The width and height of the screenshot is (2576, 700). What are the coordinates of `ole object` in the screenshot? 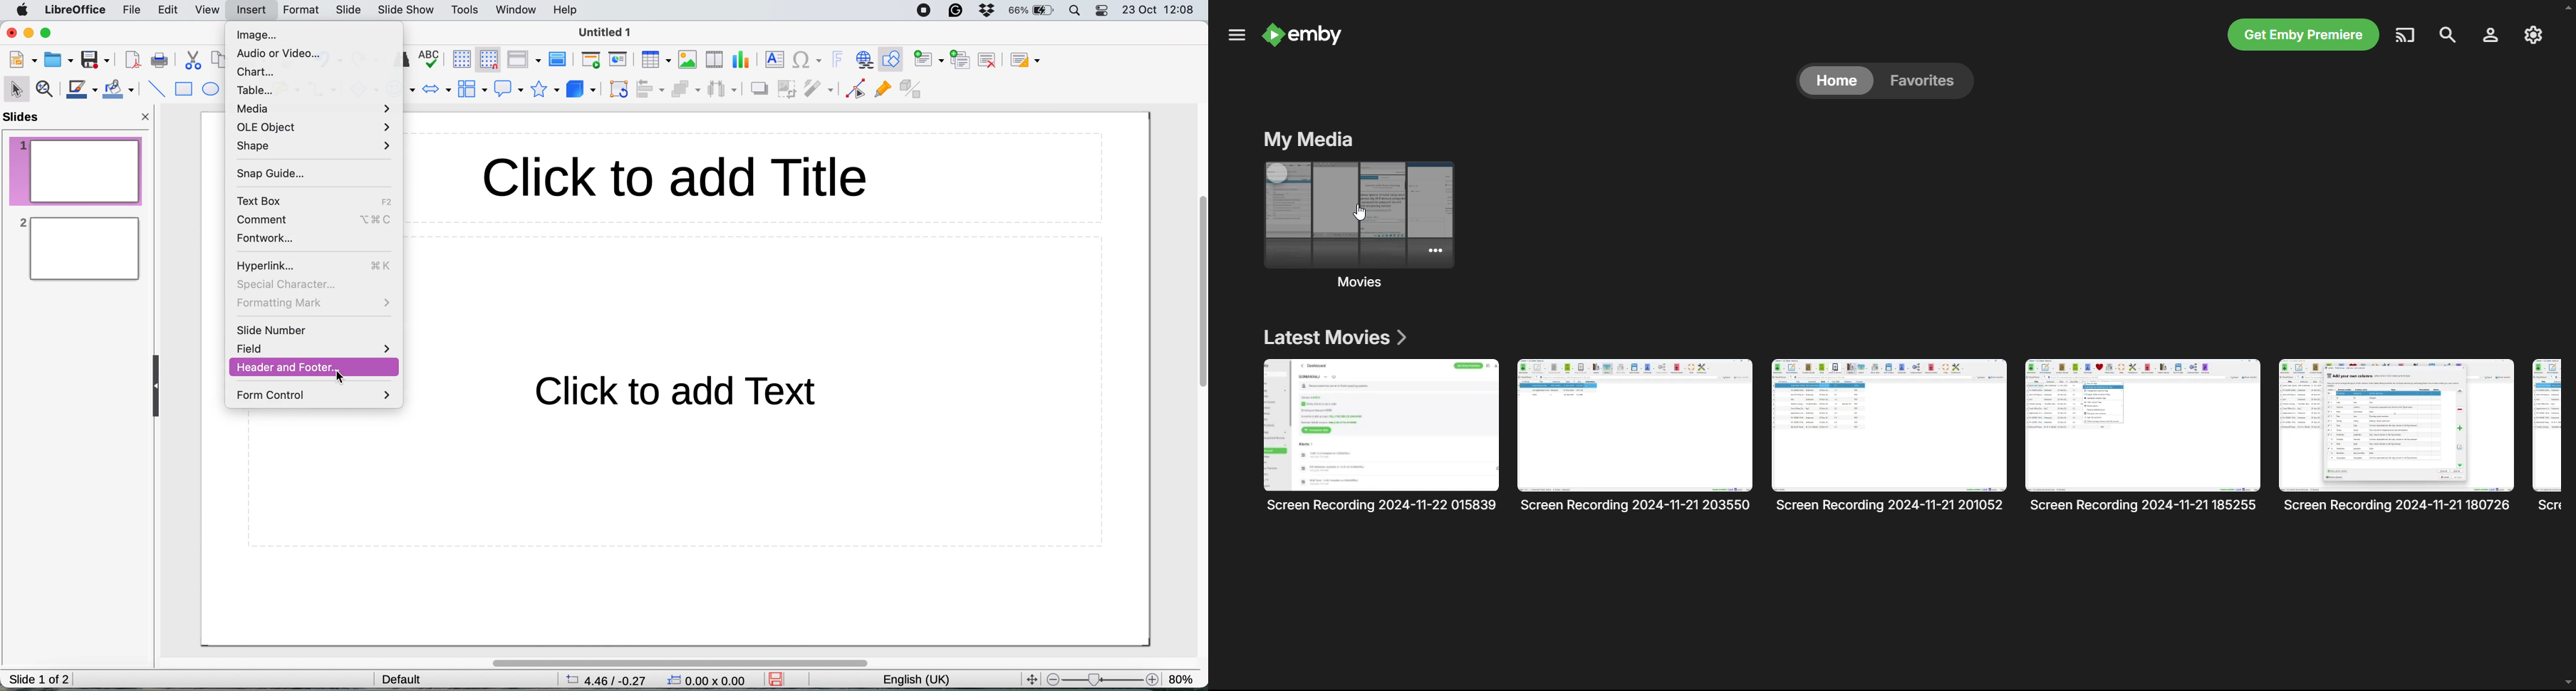 It's located at (316, 126).